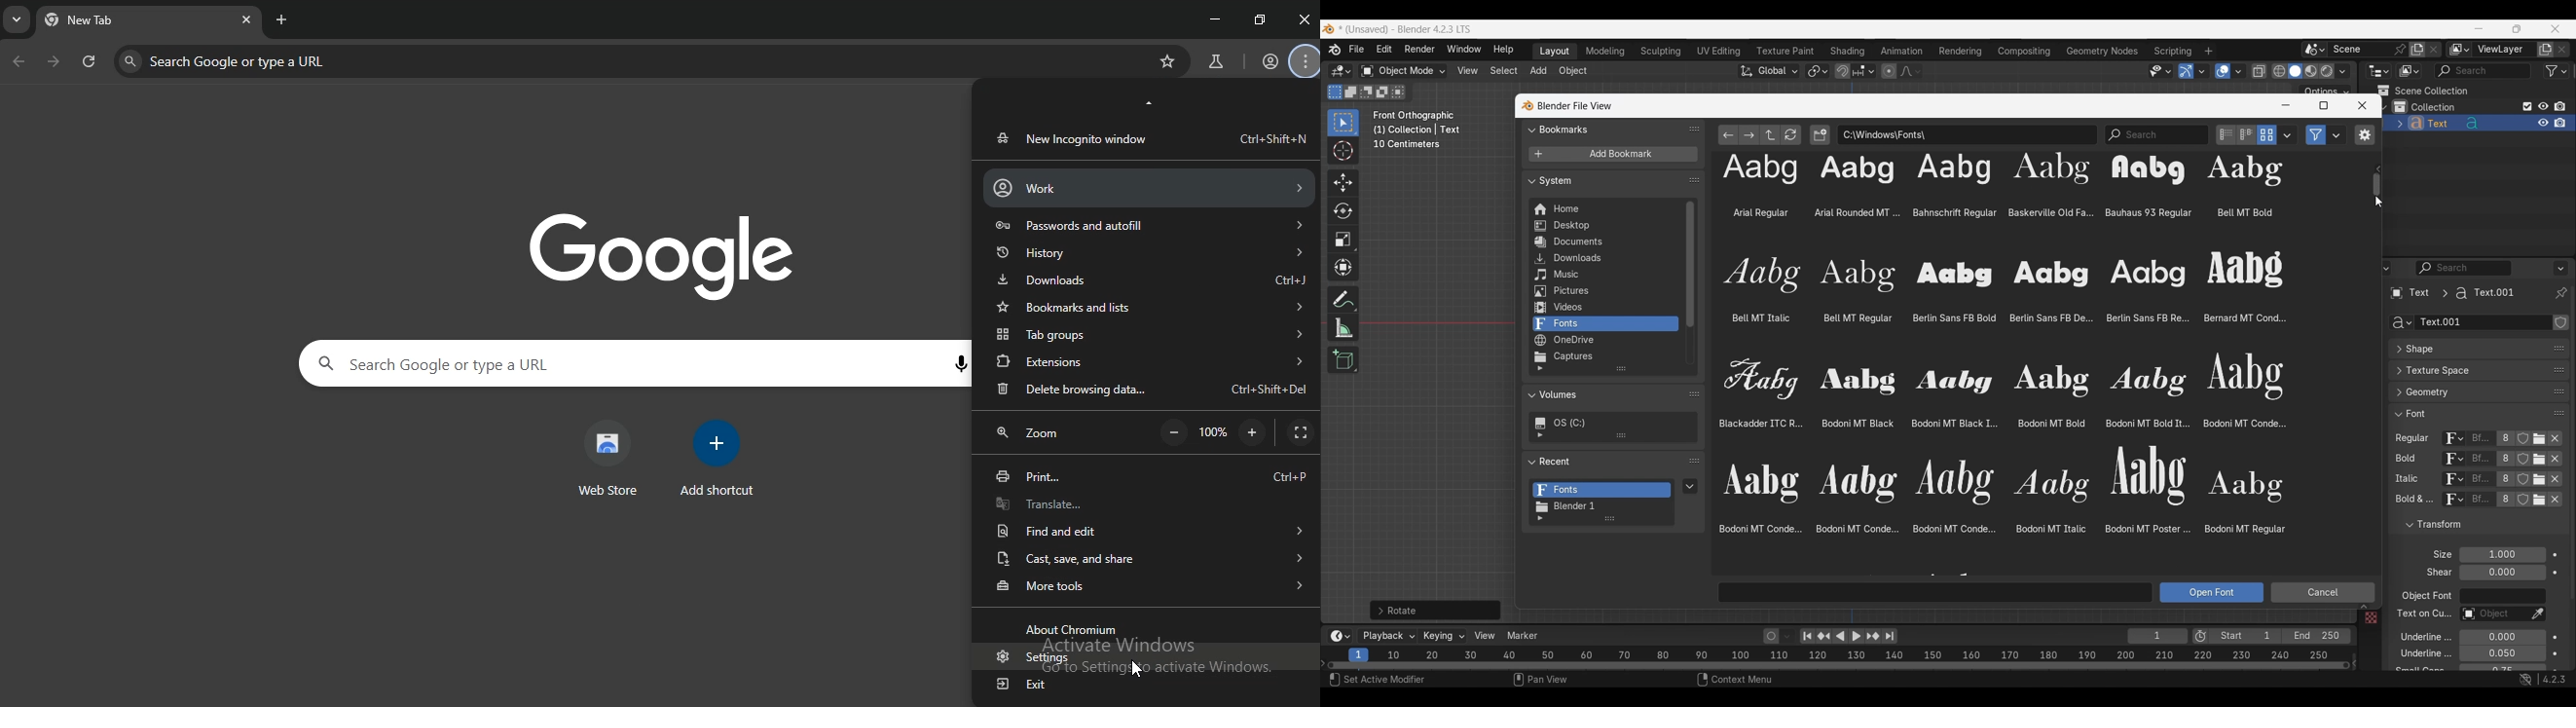 The image size is (2576, 728). I want to click on Fake user for respe, so click(2523, 441).